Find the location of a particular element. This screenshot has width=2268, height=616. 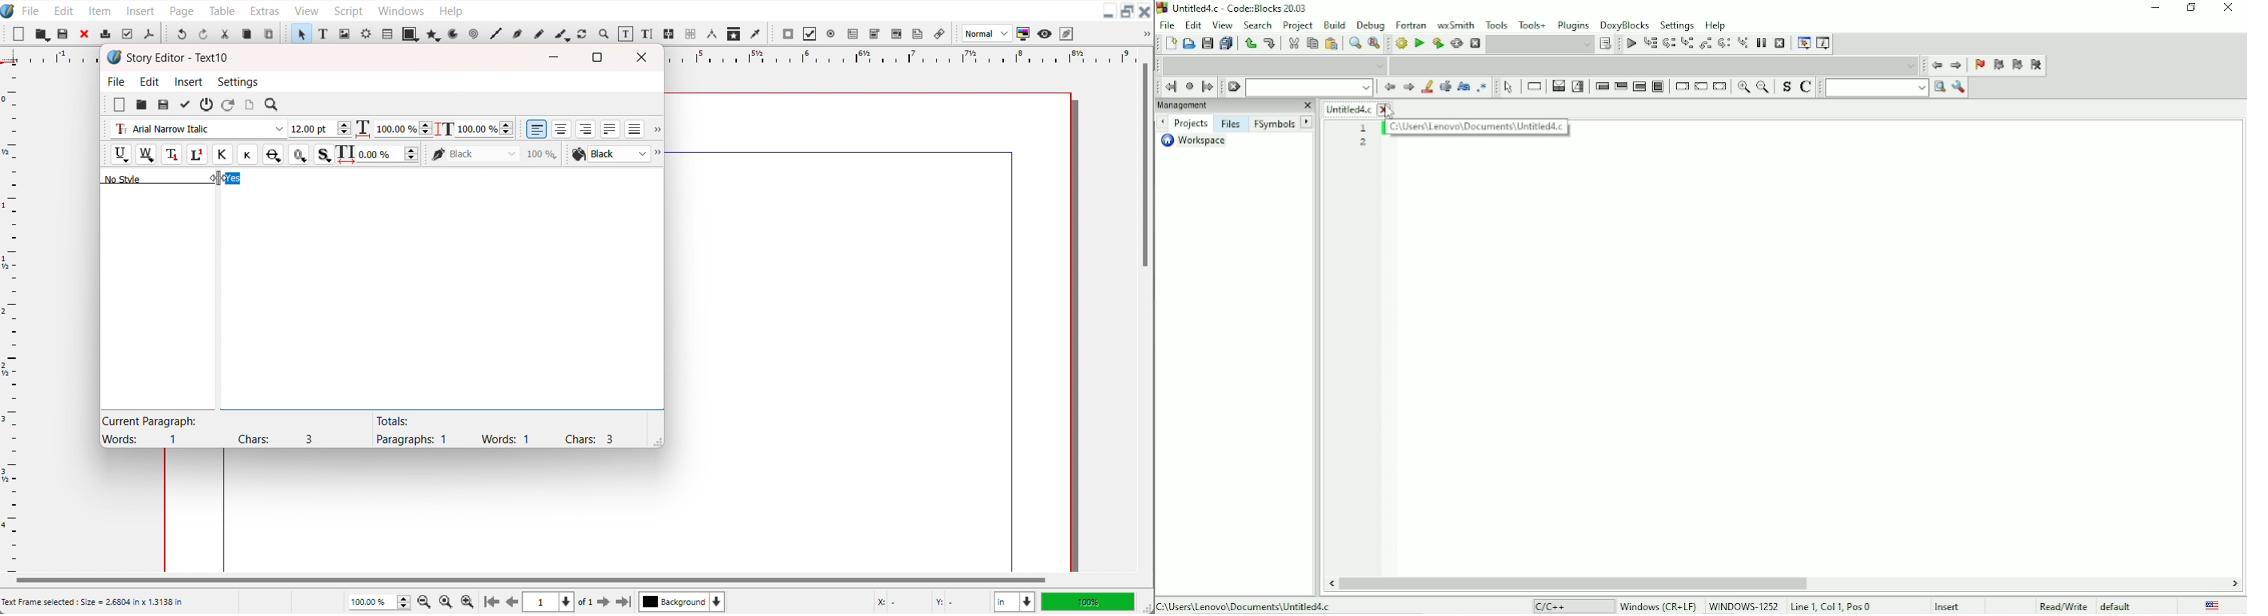

Read/Write is located at coordinates (2062, 606).